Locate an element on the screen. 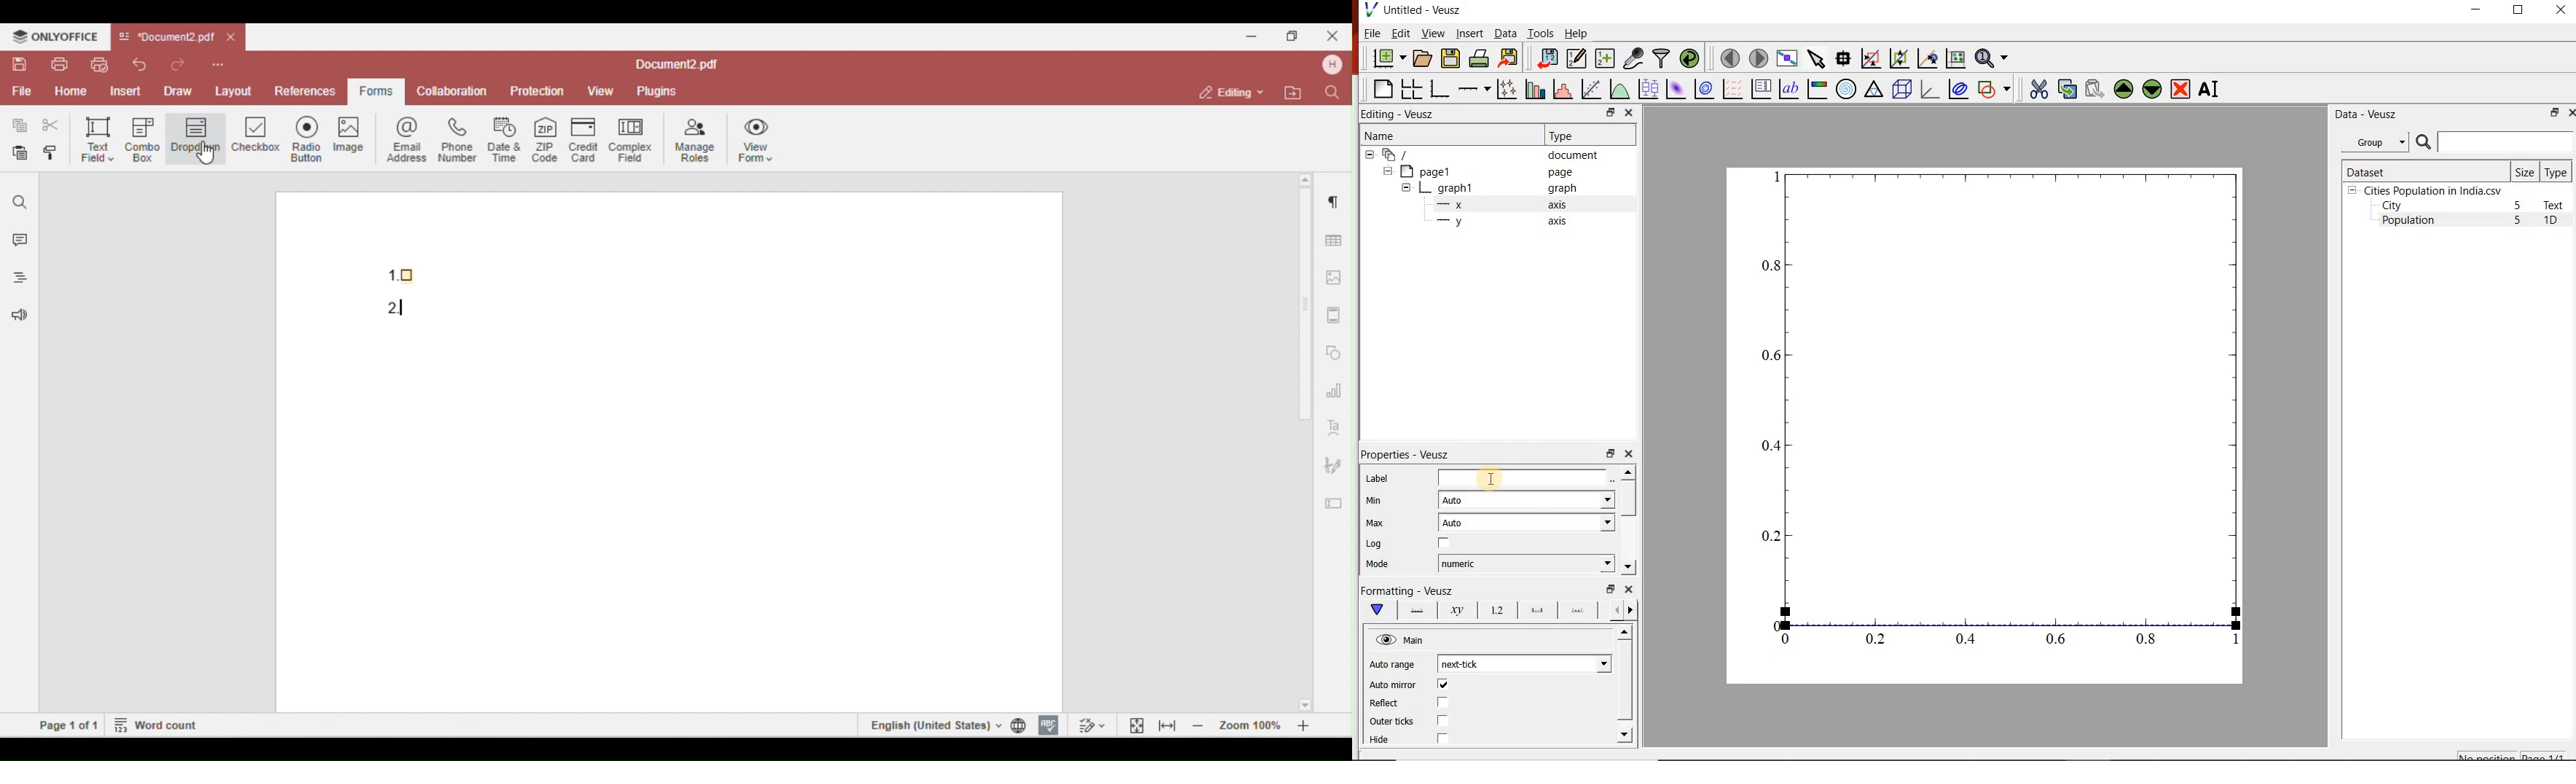 This screenshot has width=2576, height=784. document is located at coordinates (1486, 154).